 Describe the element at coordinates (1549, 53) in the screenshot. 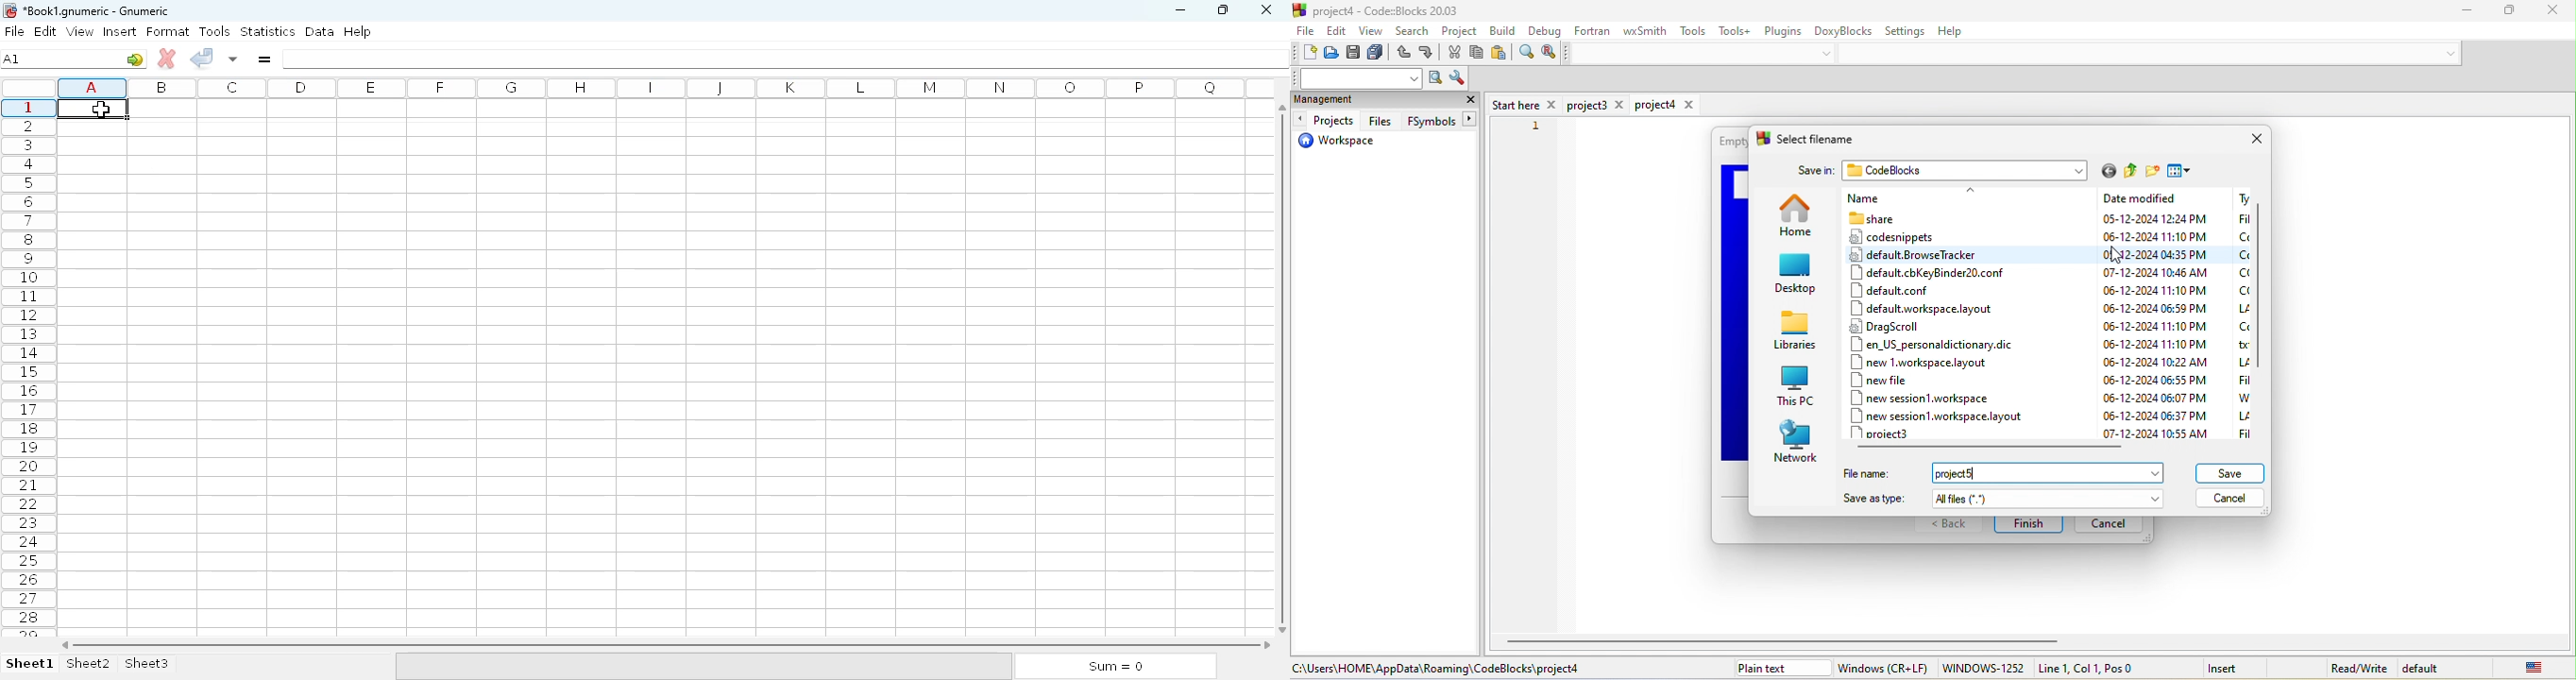

I see `replace` at that location.